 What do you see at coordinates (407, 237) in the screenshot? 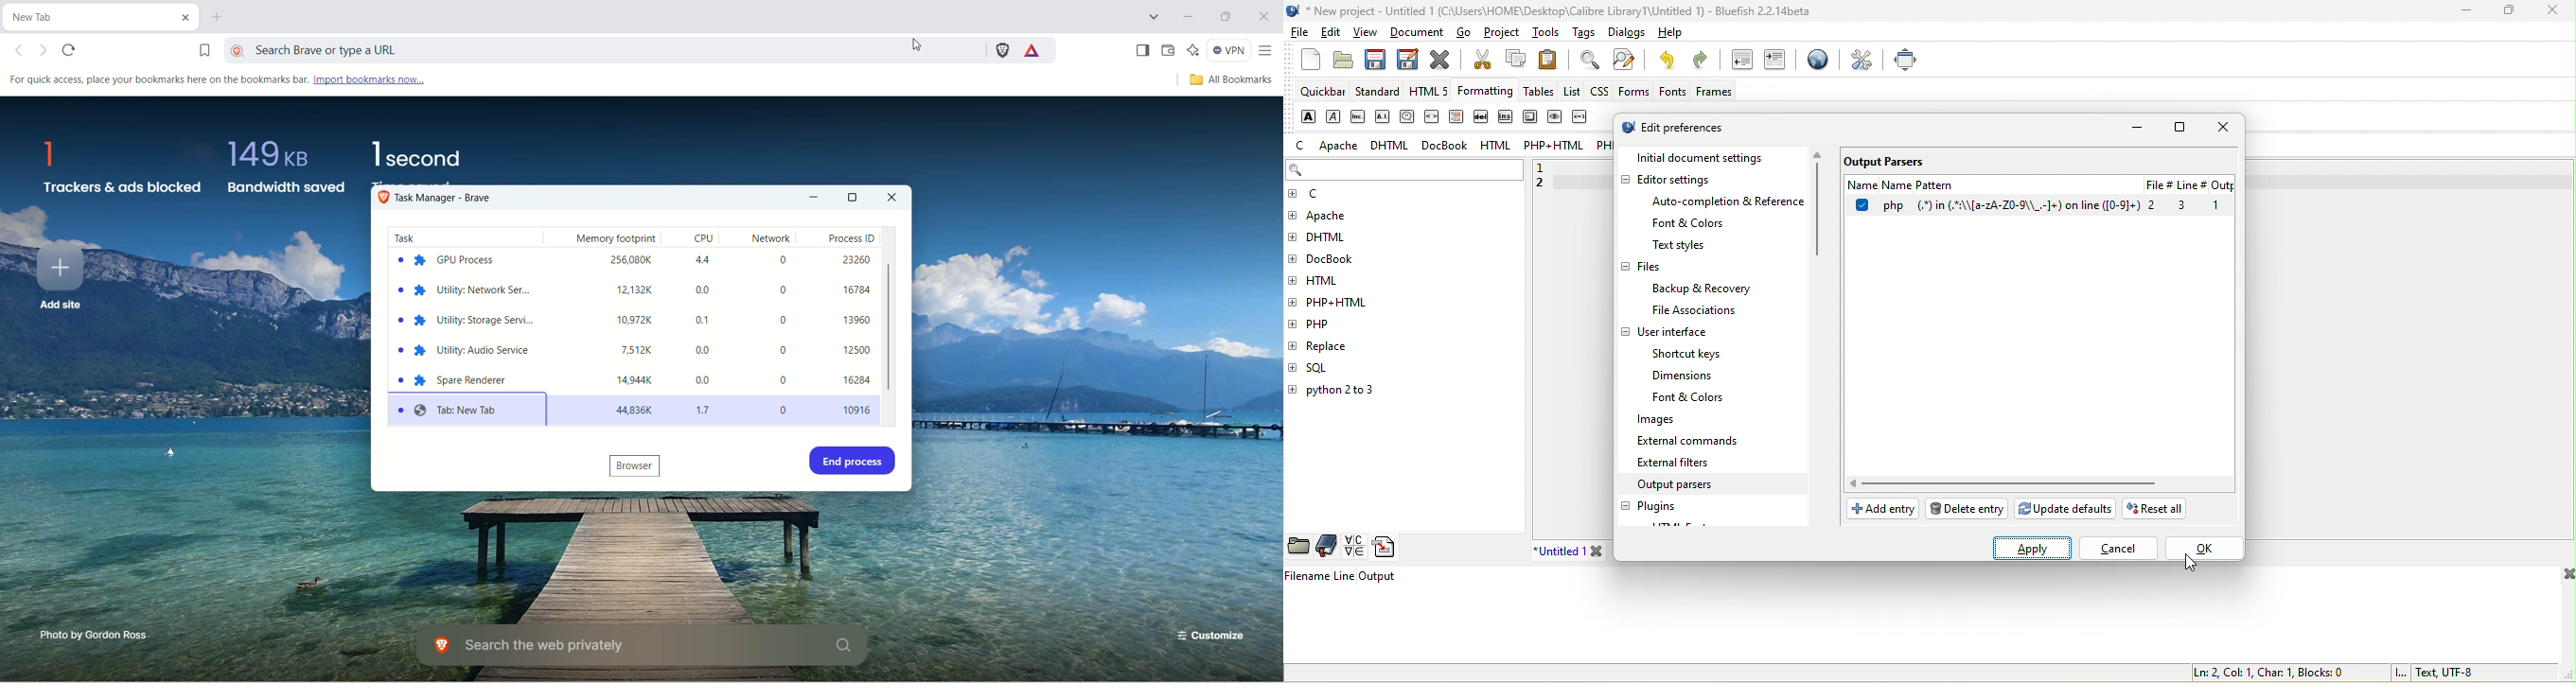
I see `task` at bounding box center [407, 237].